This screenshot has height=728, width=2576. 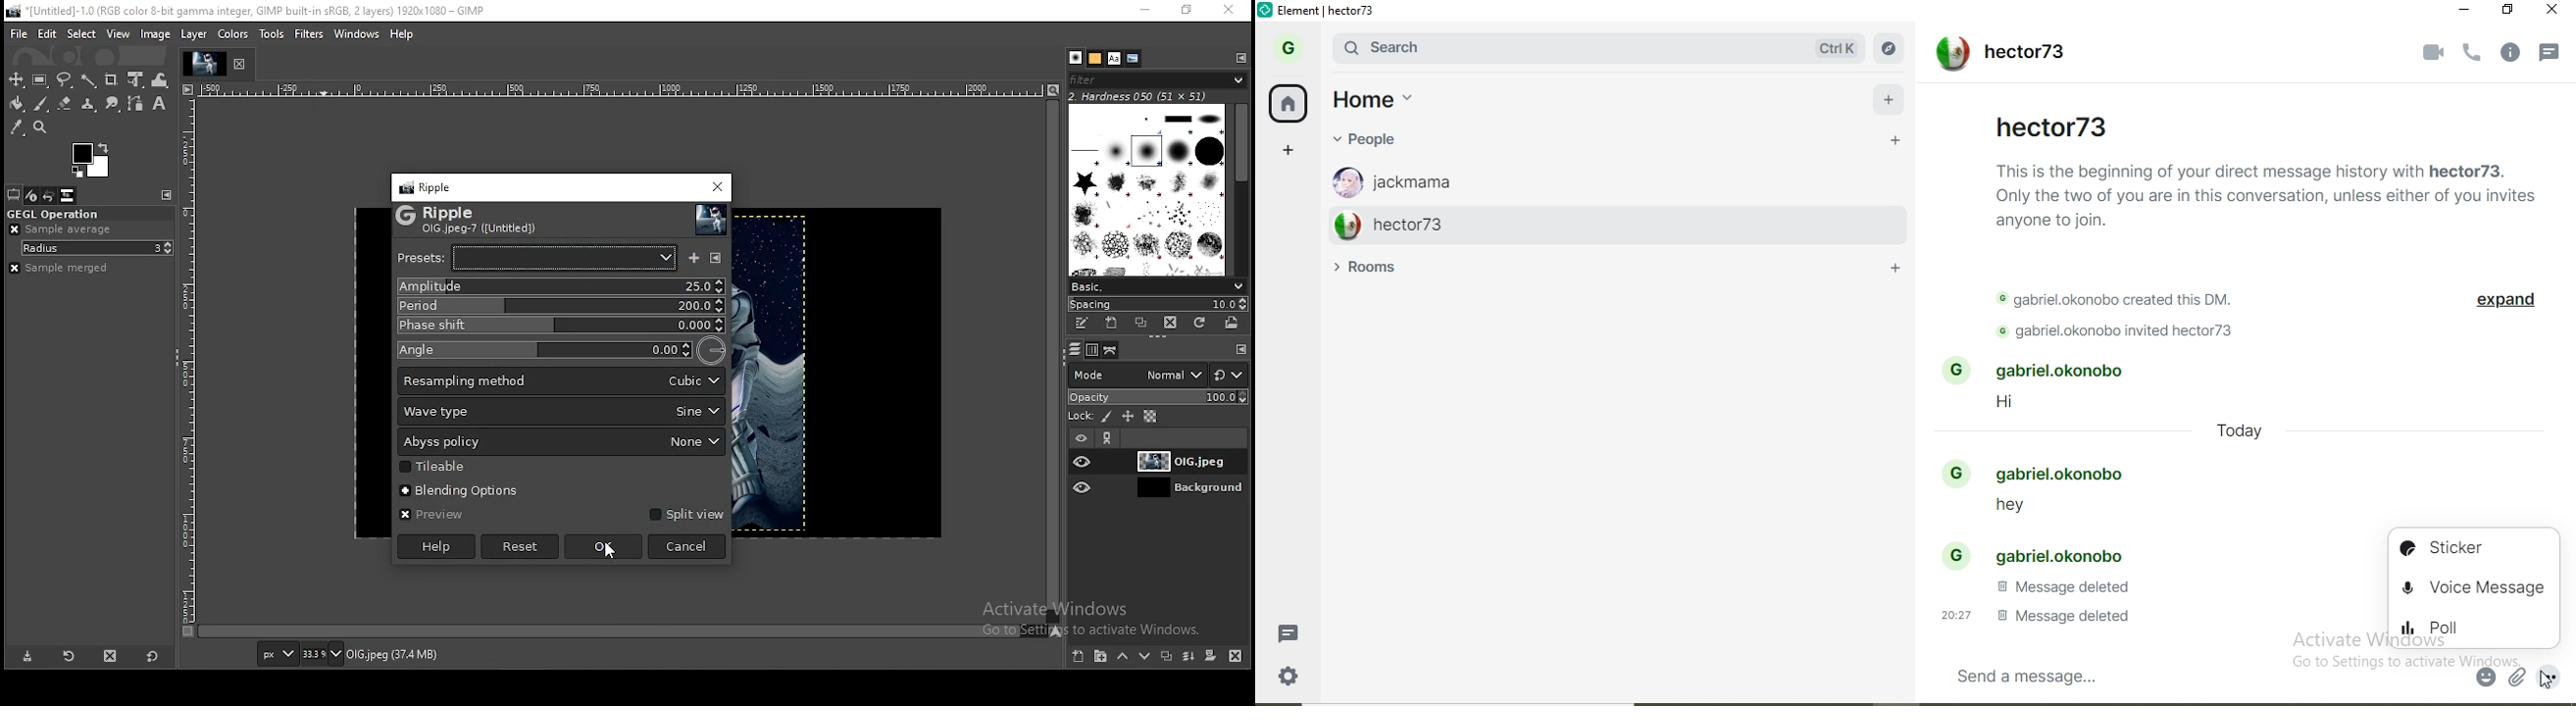 What do you see at coordinates (2504, 303) in the screenshot?
I see `expand` at bounding box center [2504, 303].